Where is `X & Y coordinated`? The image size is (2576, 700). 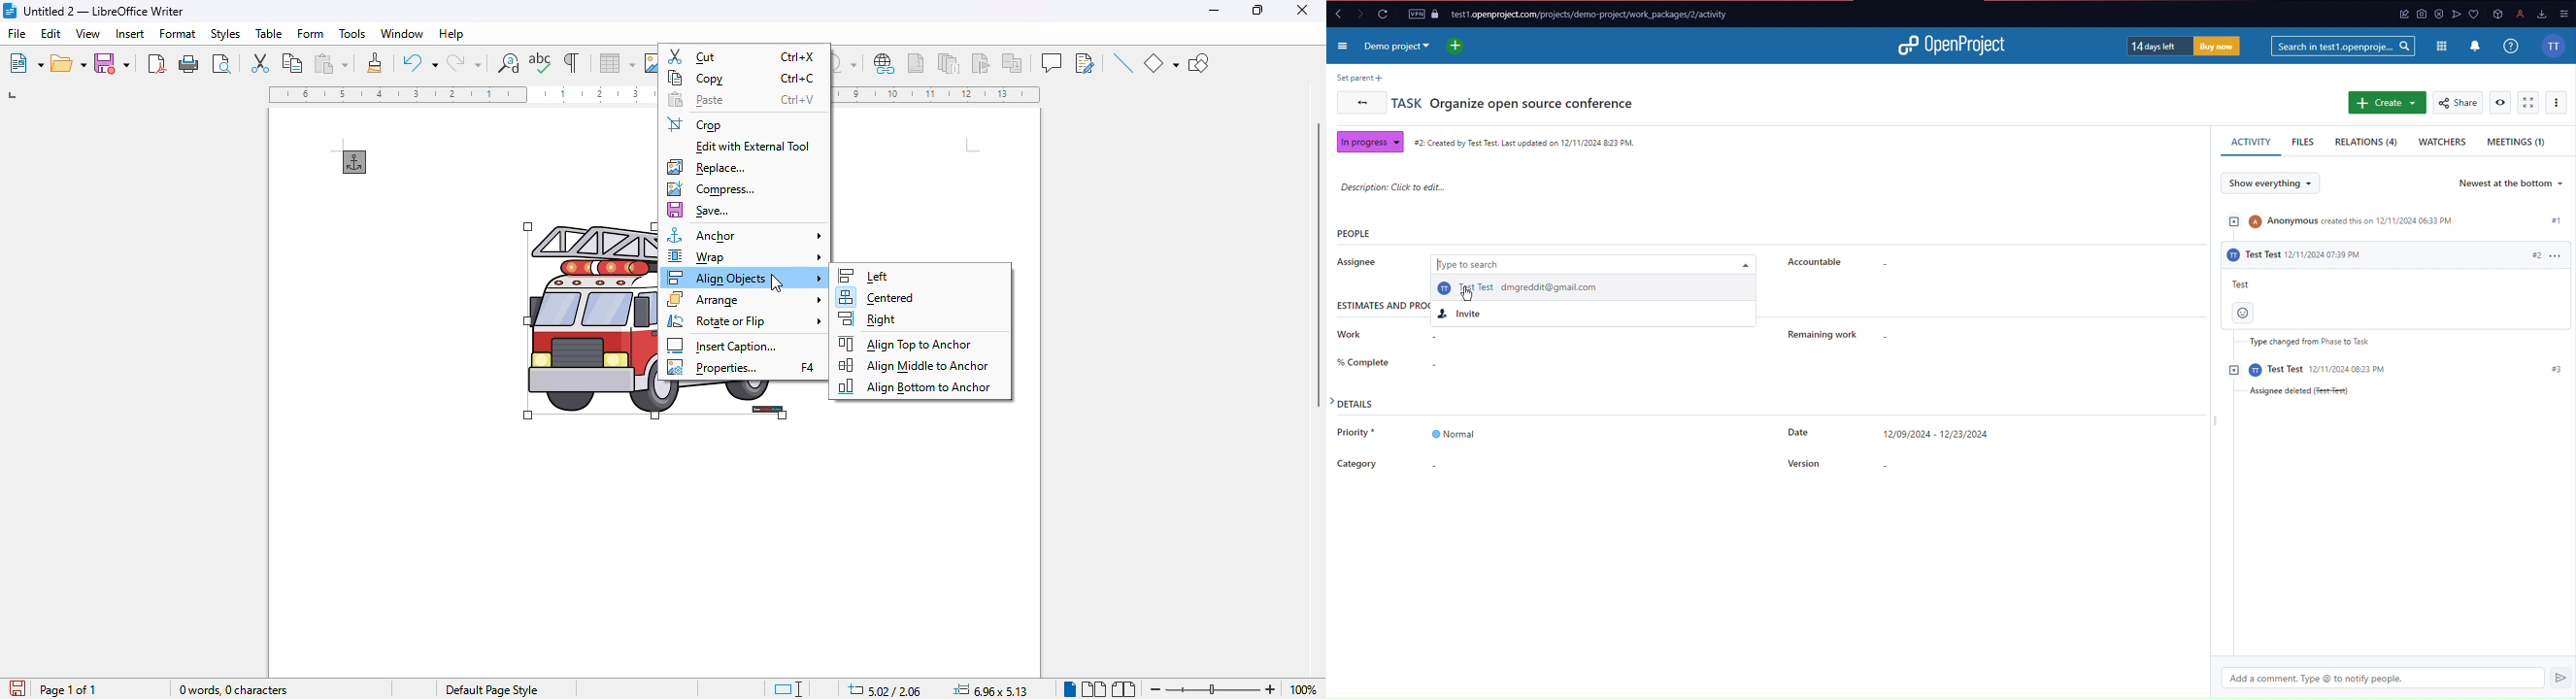 X & Y coordinated is located at coordinates (884, 689).